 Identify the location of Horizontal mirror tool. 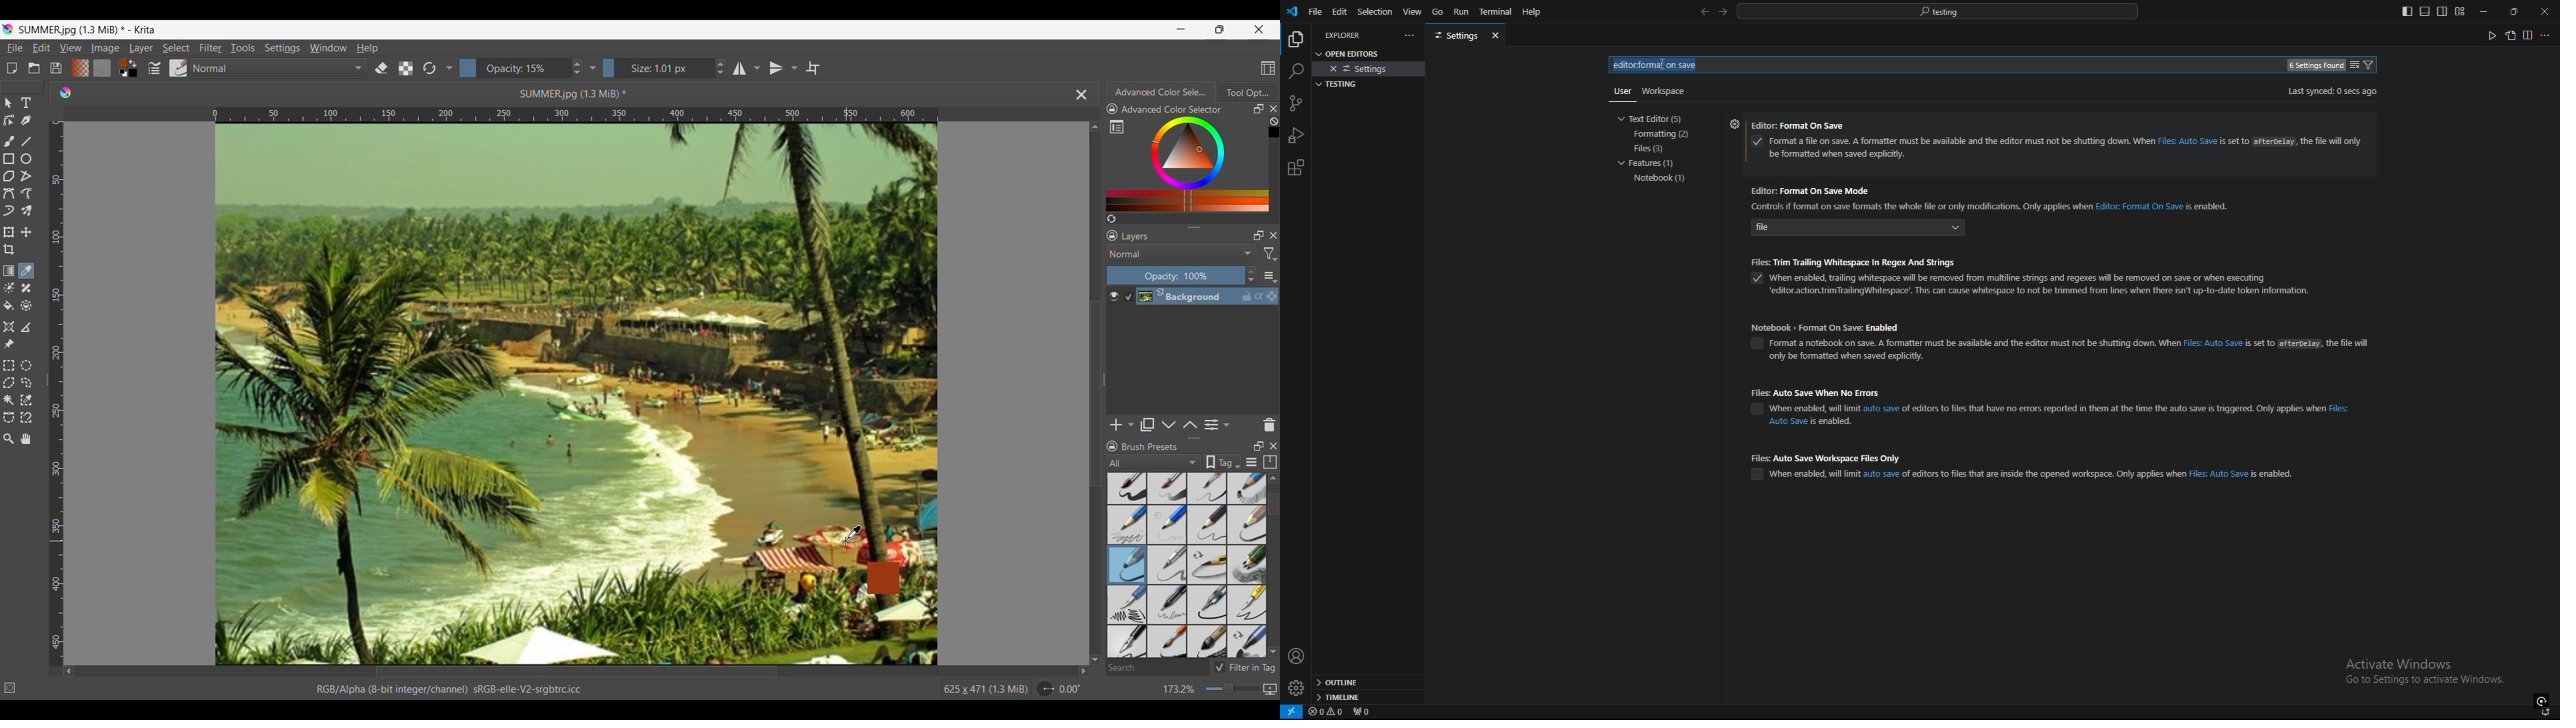
(737, 68).